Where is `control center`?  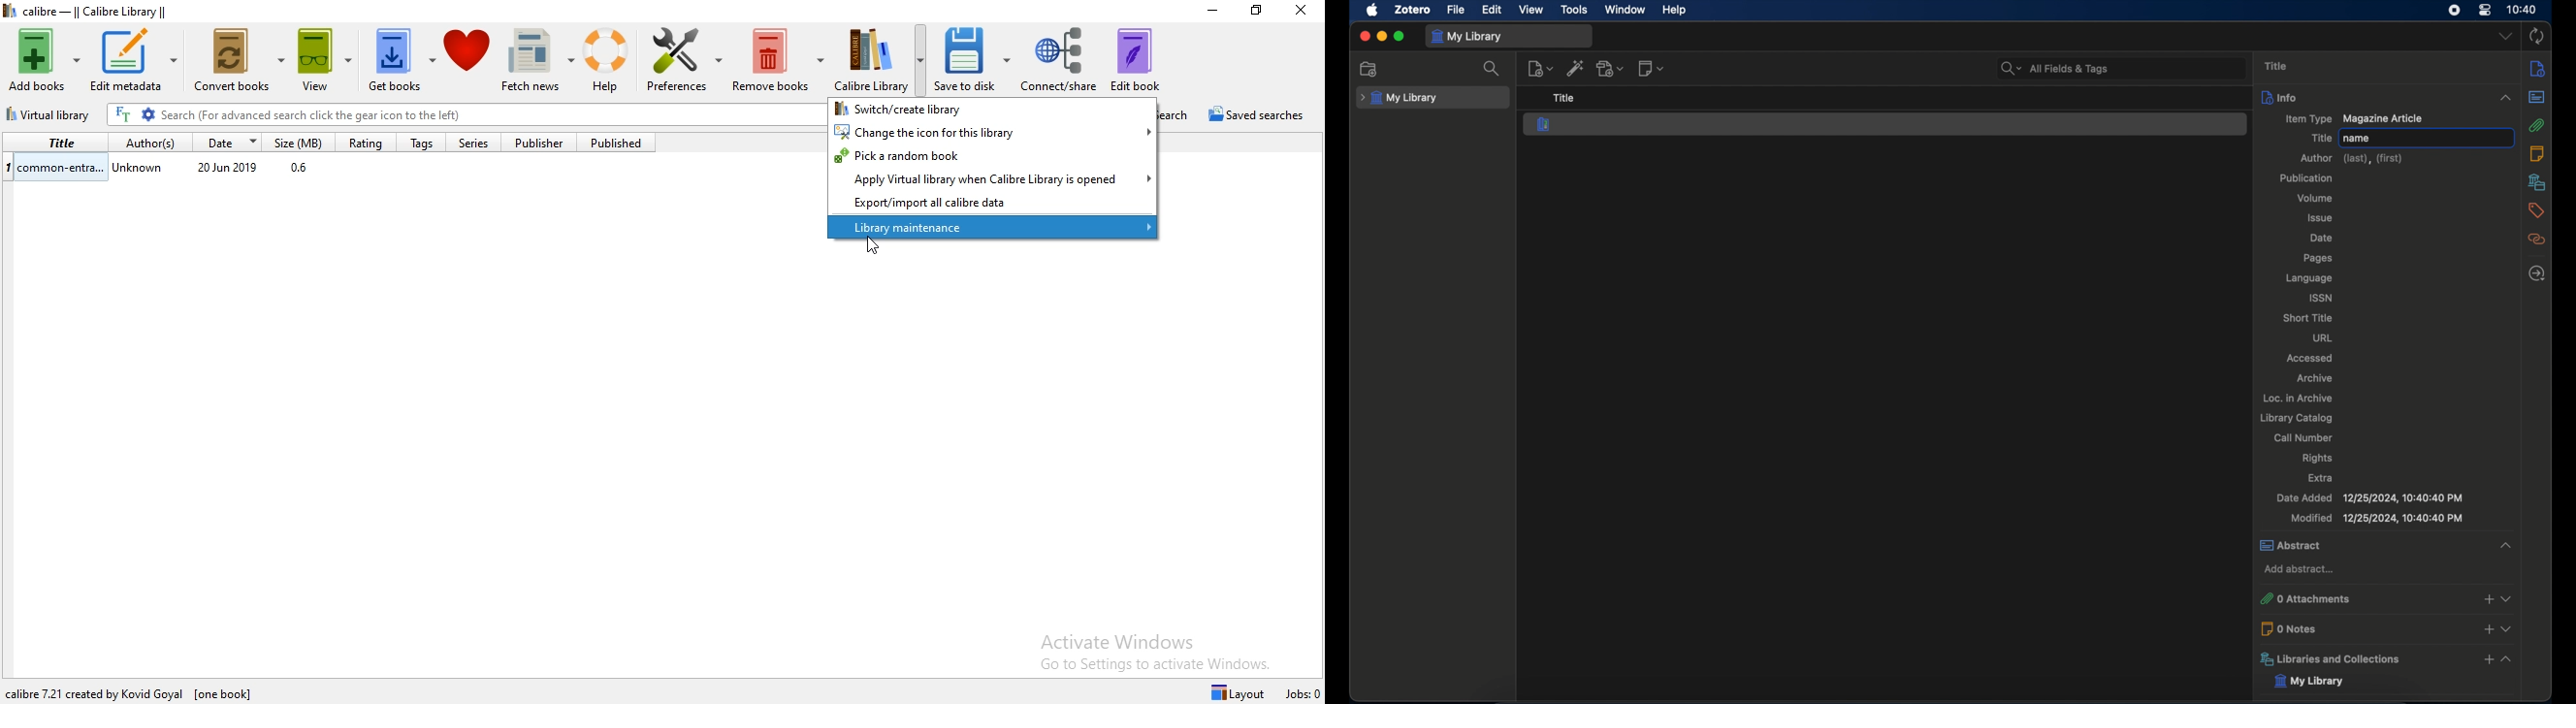 control center is located at coordinates (2485, 10).